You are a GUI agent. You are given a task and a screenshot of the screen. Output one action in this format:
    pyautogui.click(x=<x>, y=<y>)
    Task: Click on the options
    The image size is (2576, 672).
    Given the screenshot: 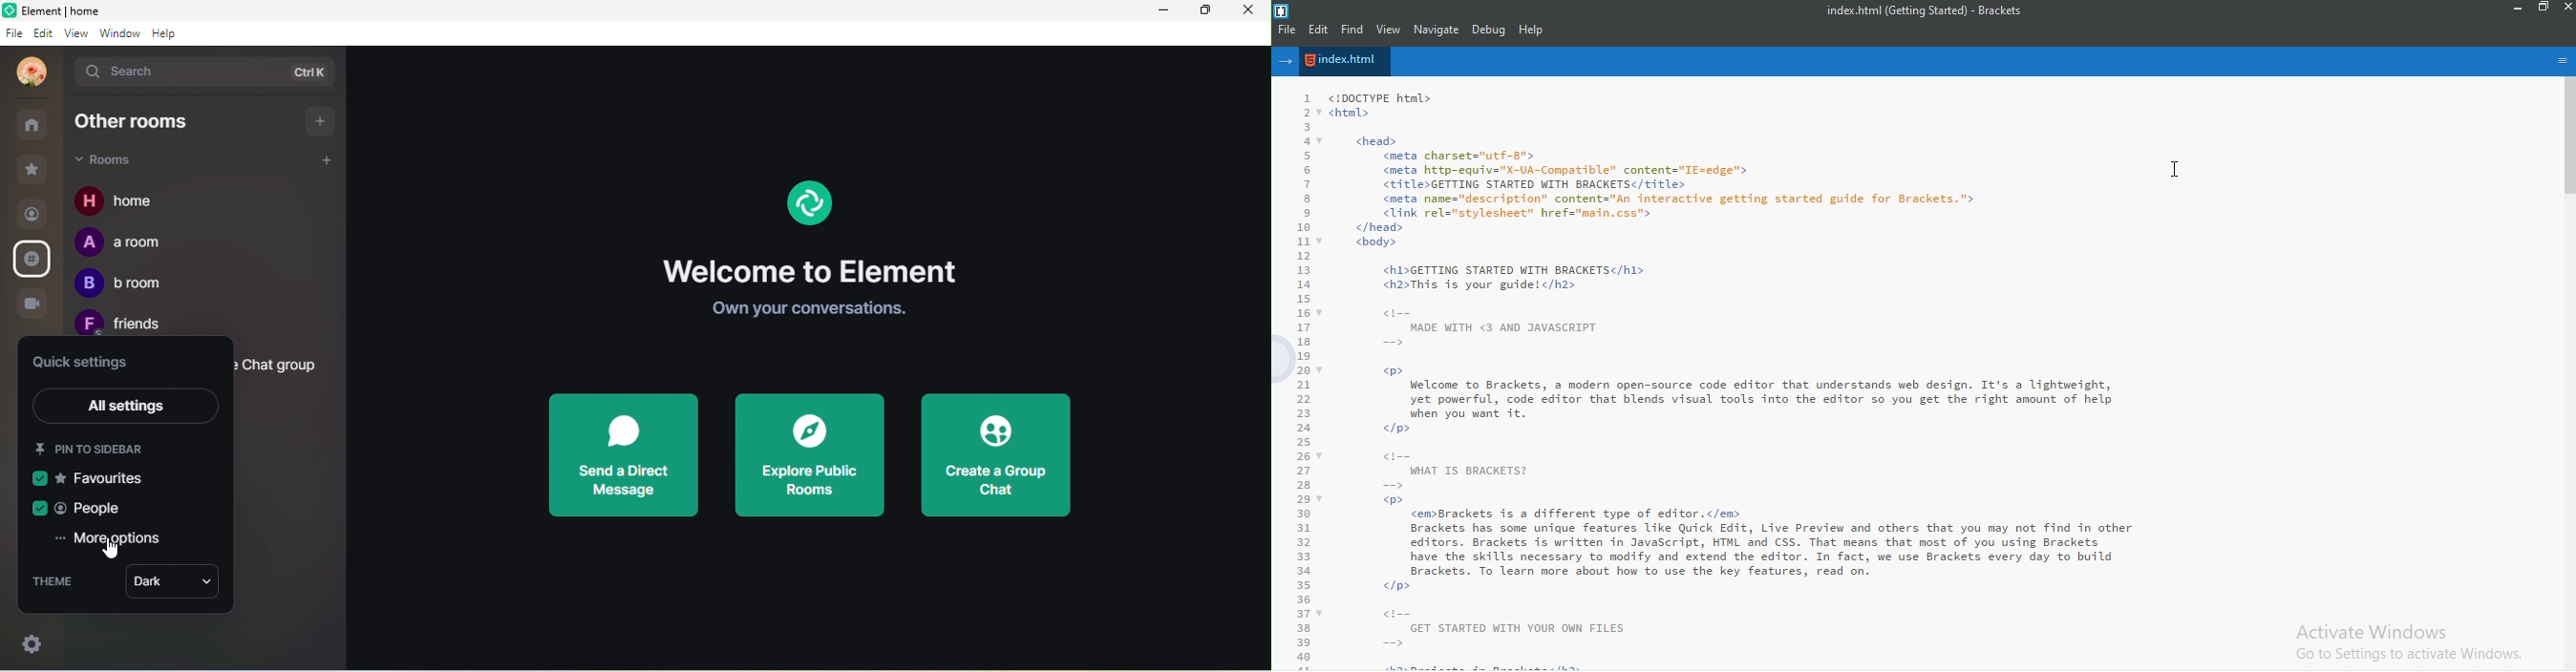 What is the action you would take?
    pyautogui.click(x=2563, y=61)
    